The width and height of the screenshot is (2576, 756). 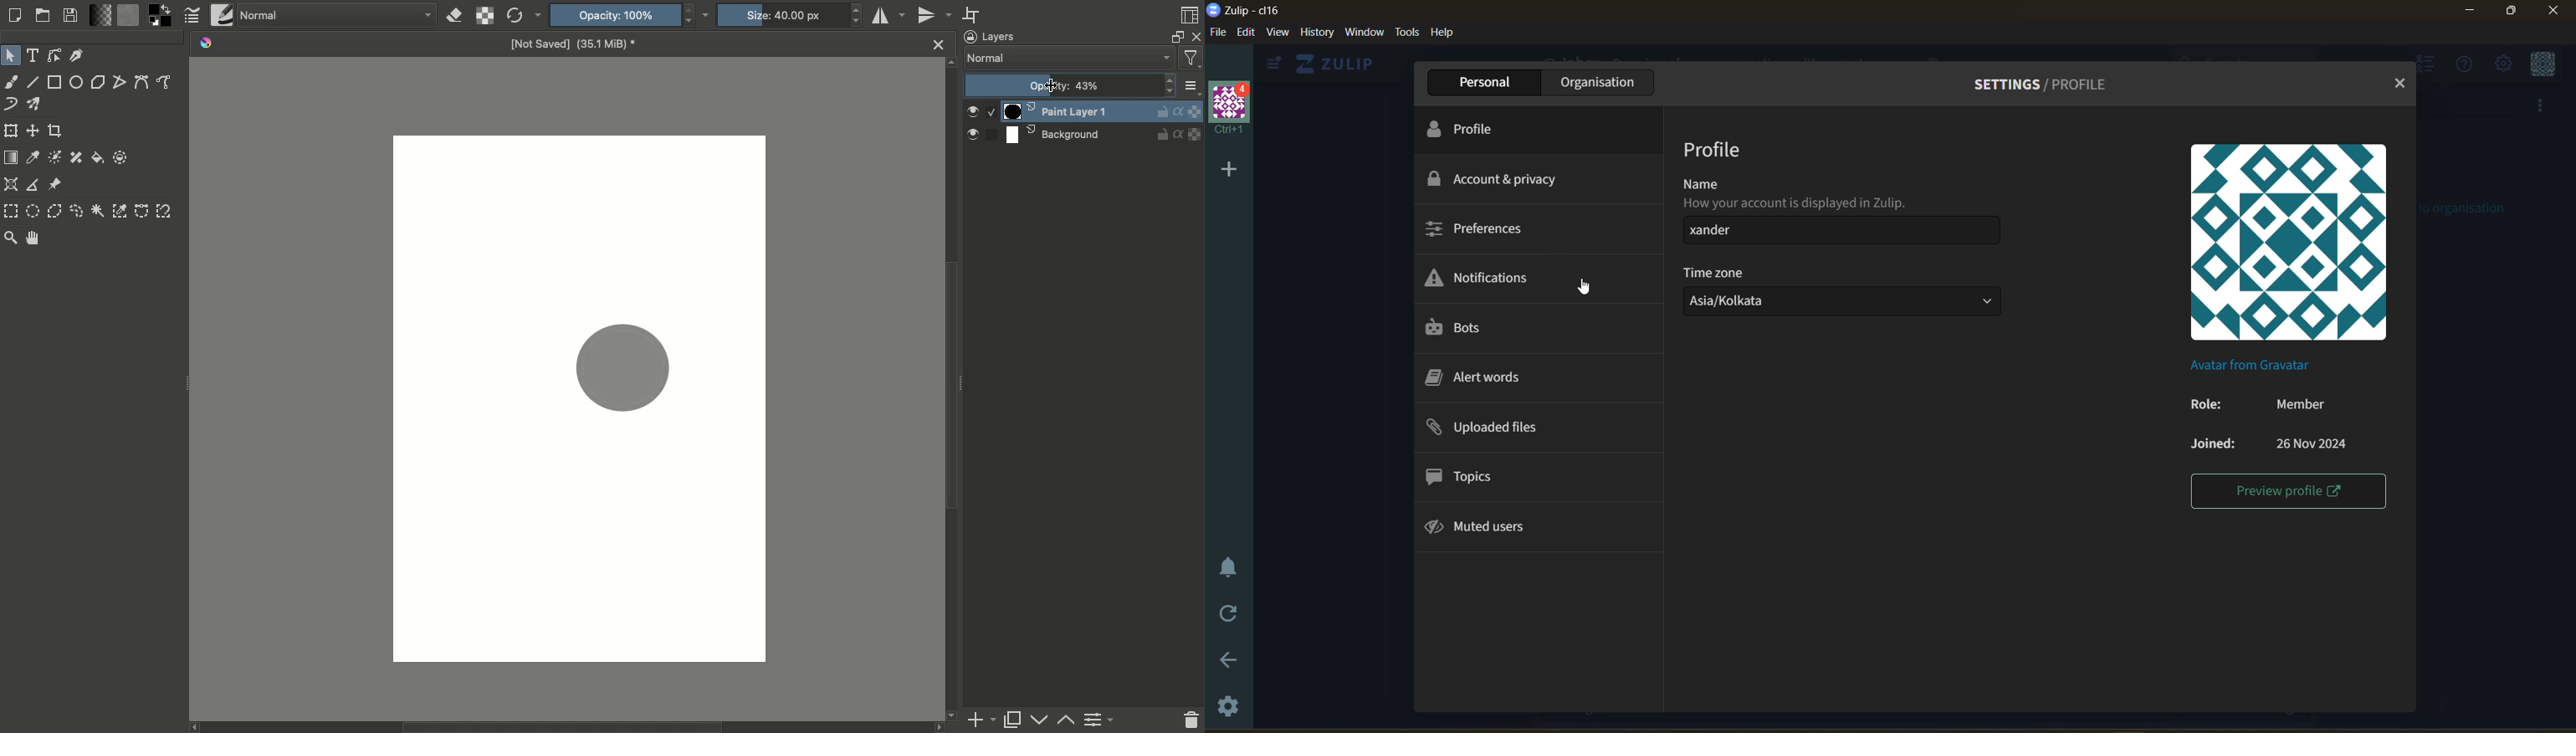 What do you see at coordinates (524, 15) in the screenshot?
I see `Reload` at bounding box center [524, 15].